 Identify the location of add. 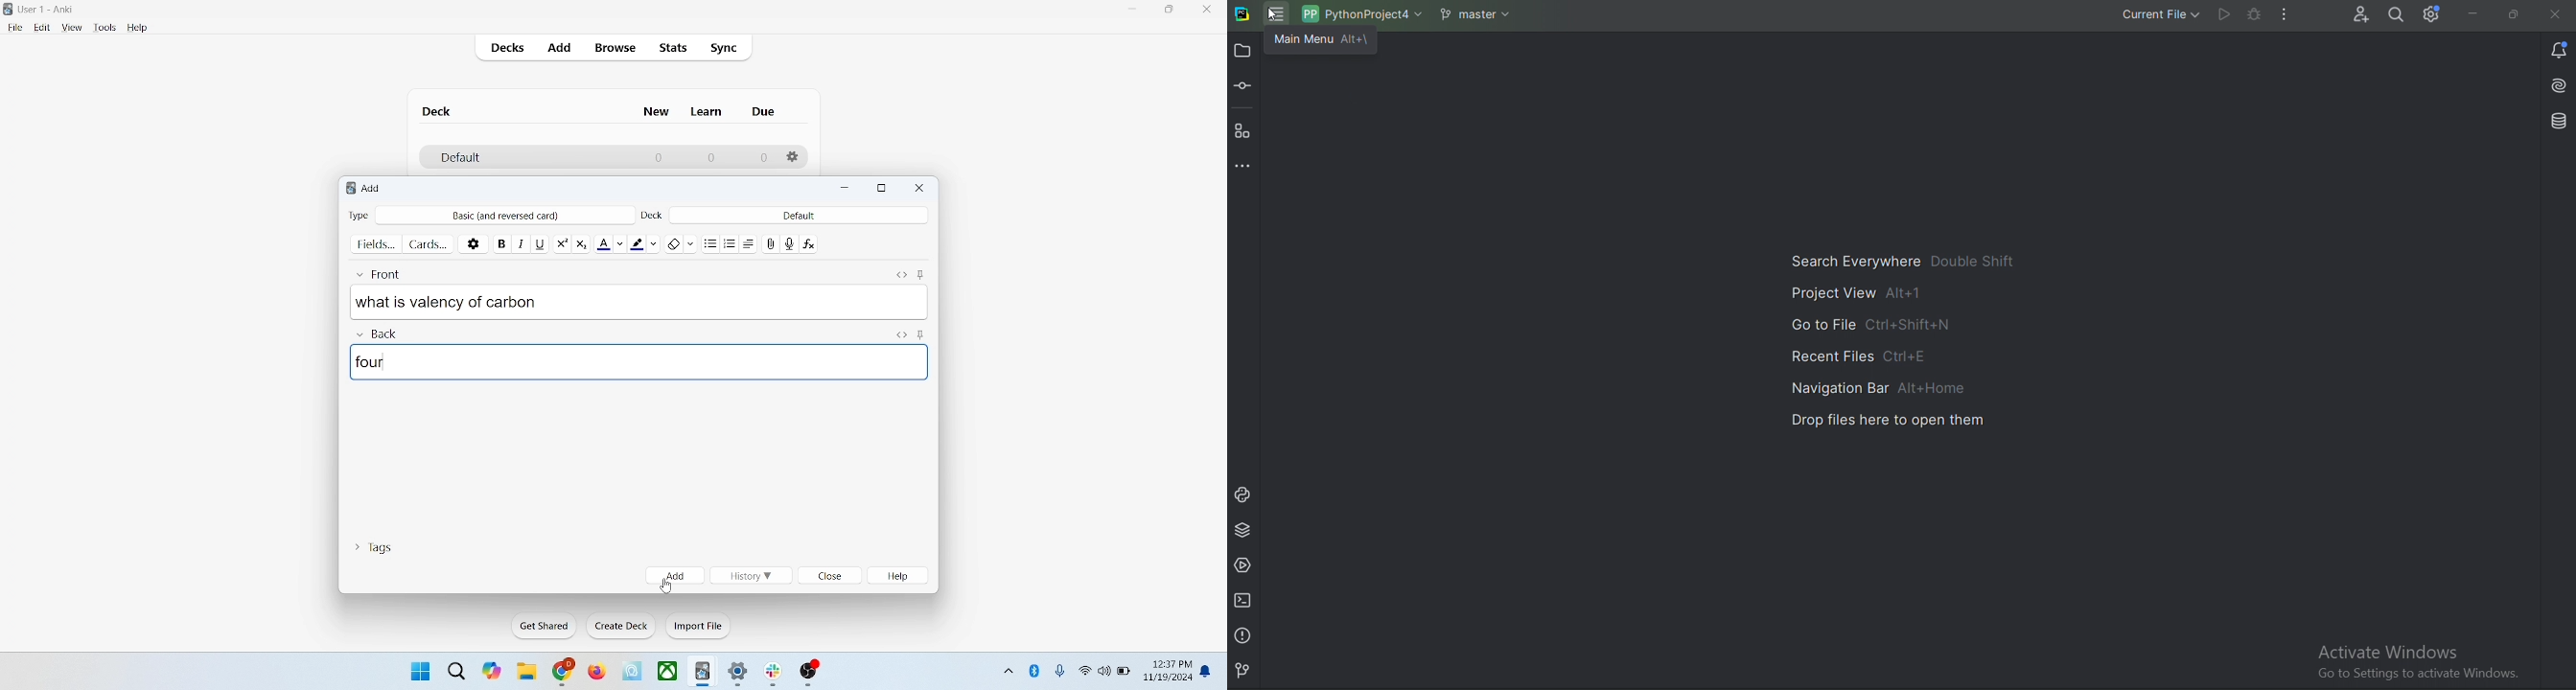
(675, 575).